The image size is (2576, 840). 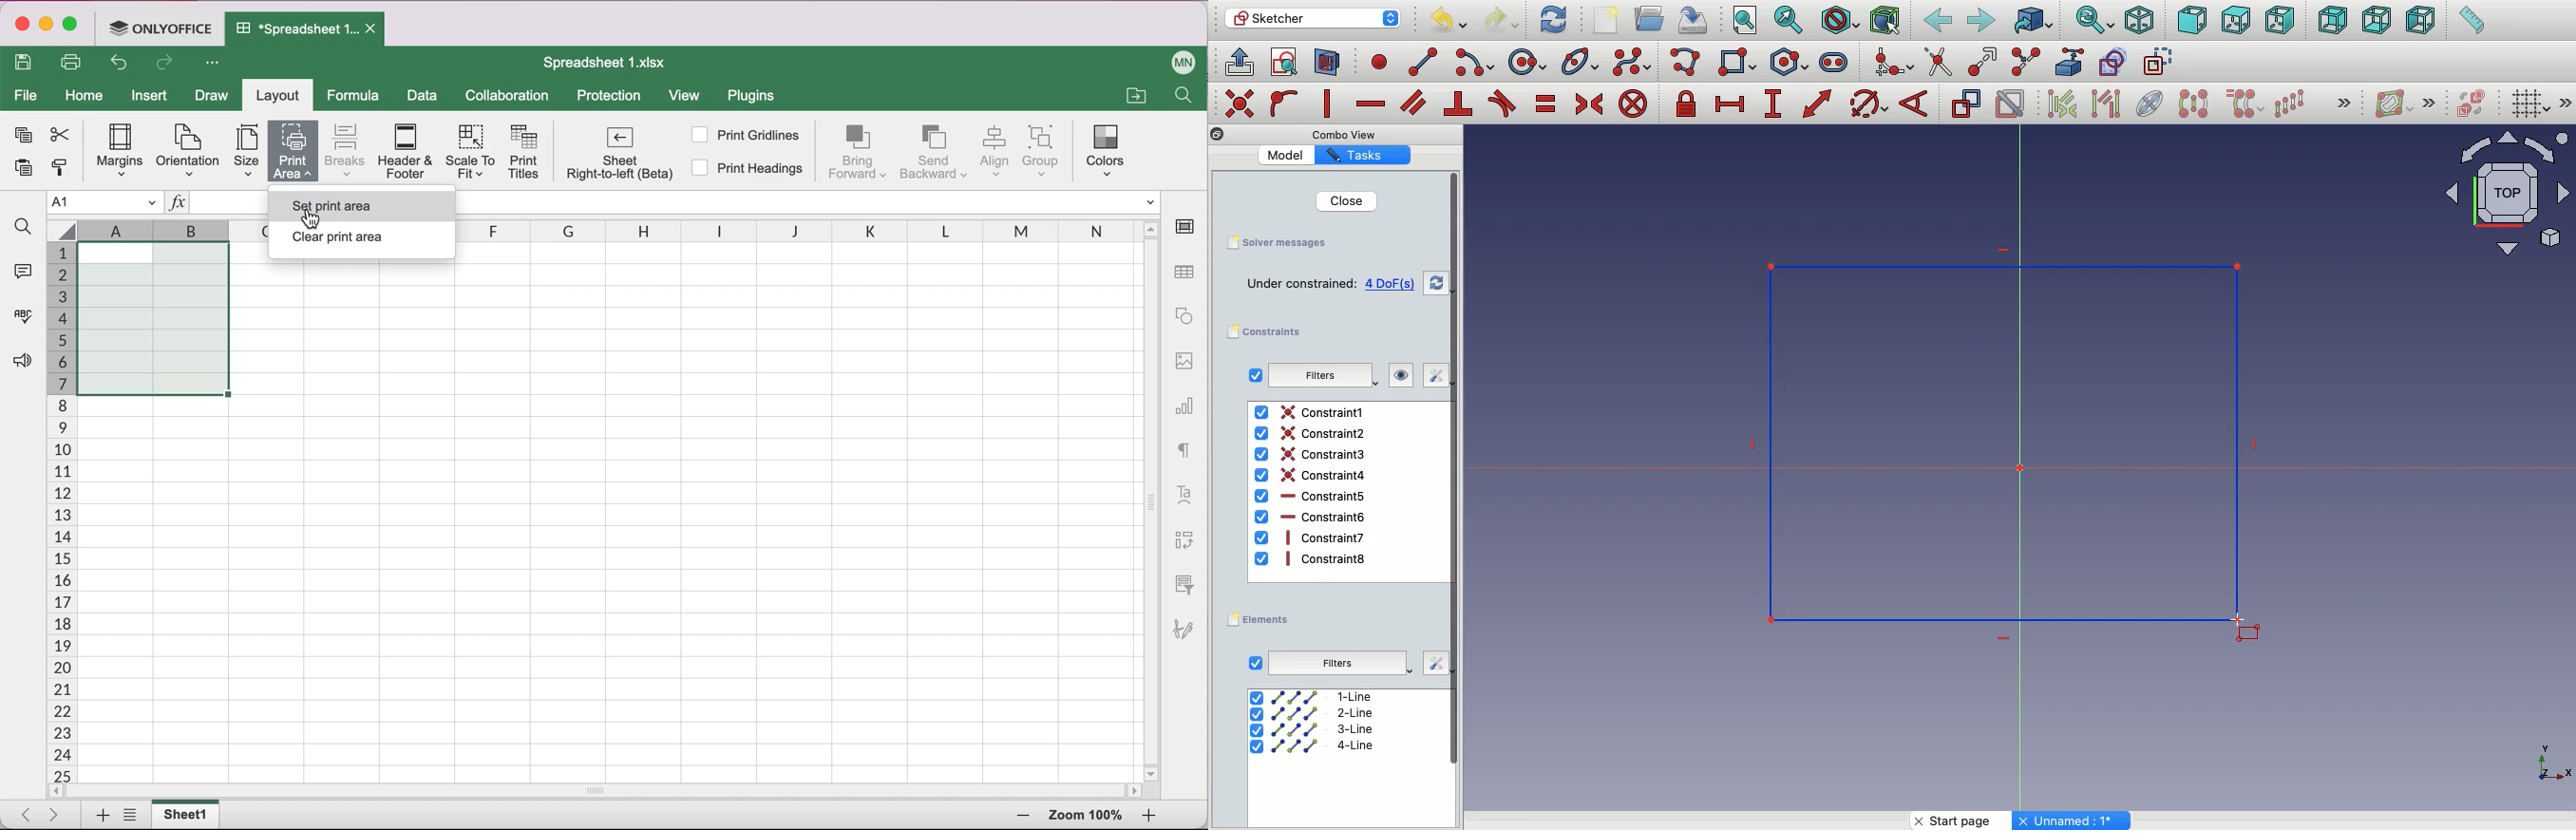 What do you see at coordinates (2508, 194) in the screenshot?
I see `Navigator` at bounding box center [2508, 194].